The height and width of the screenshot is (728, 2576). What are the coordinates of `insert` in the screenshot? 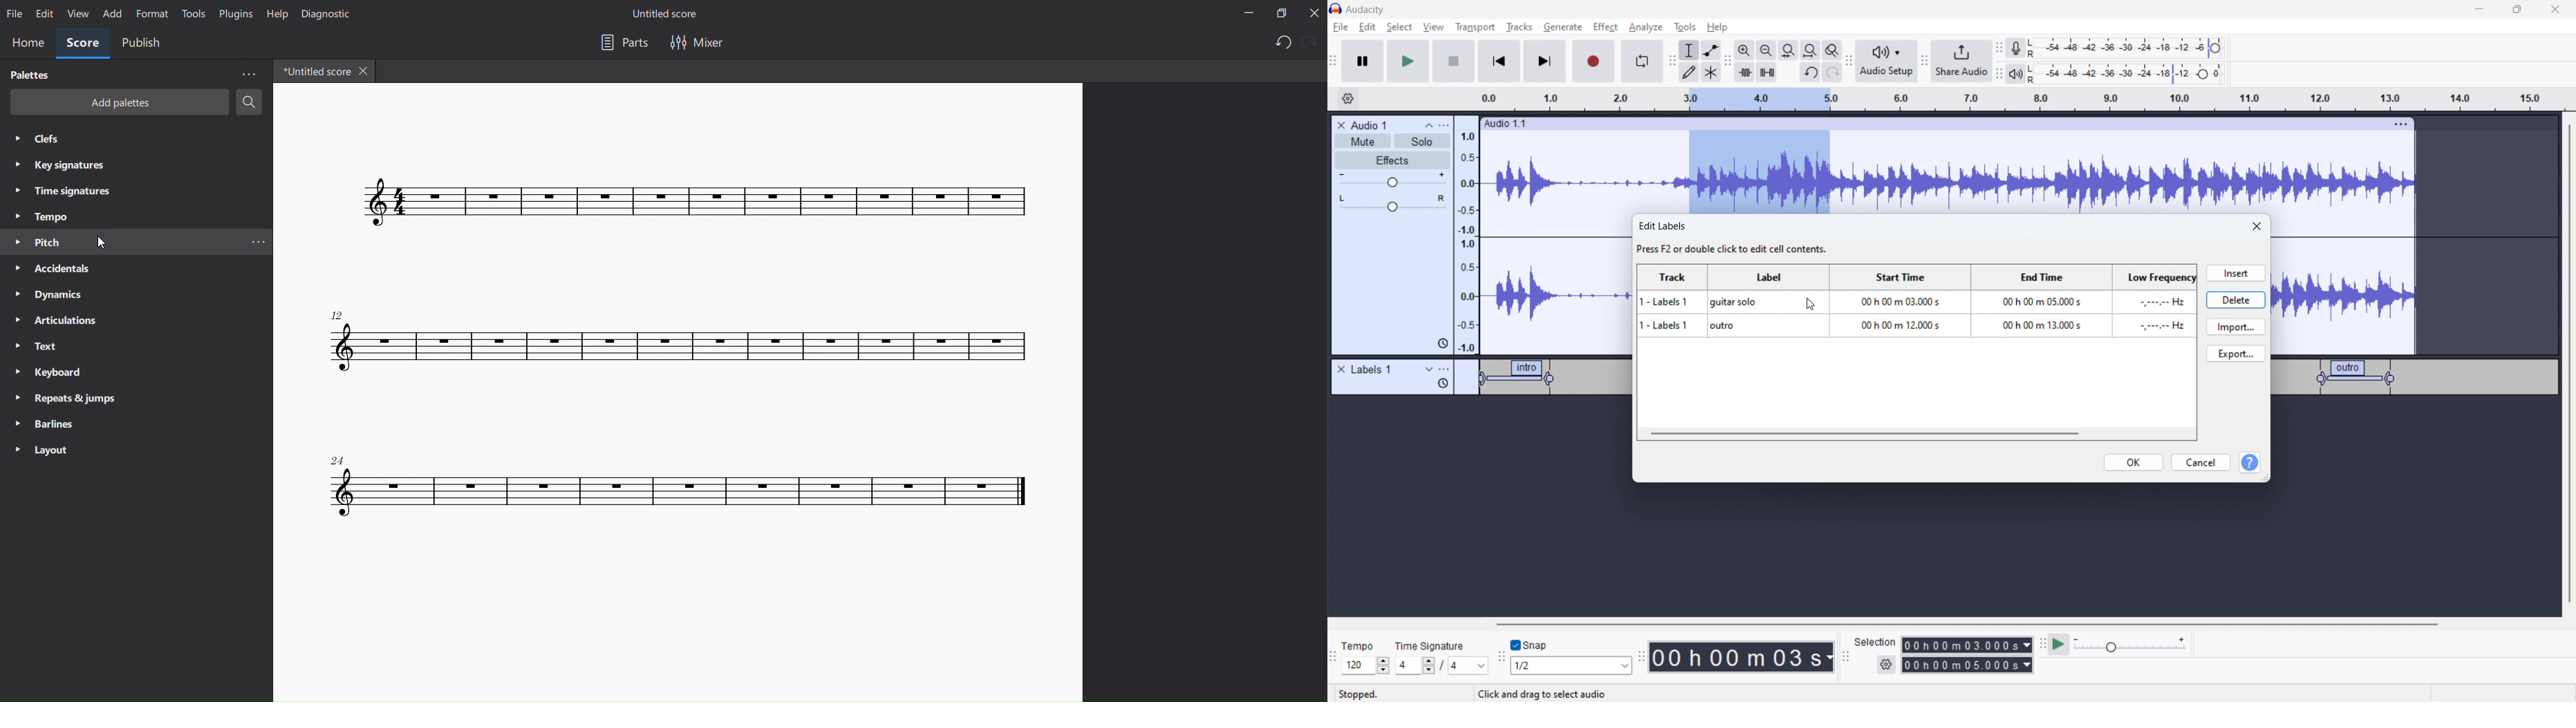 It's located at (2235, 273).